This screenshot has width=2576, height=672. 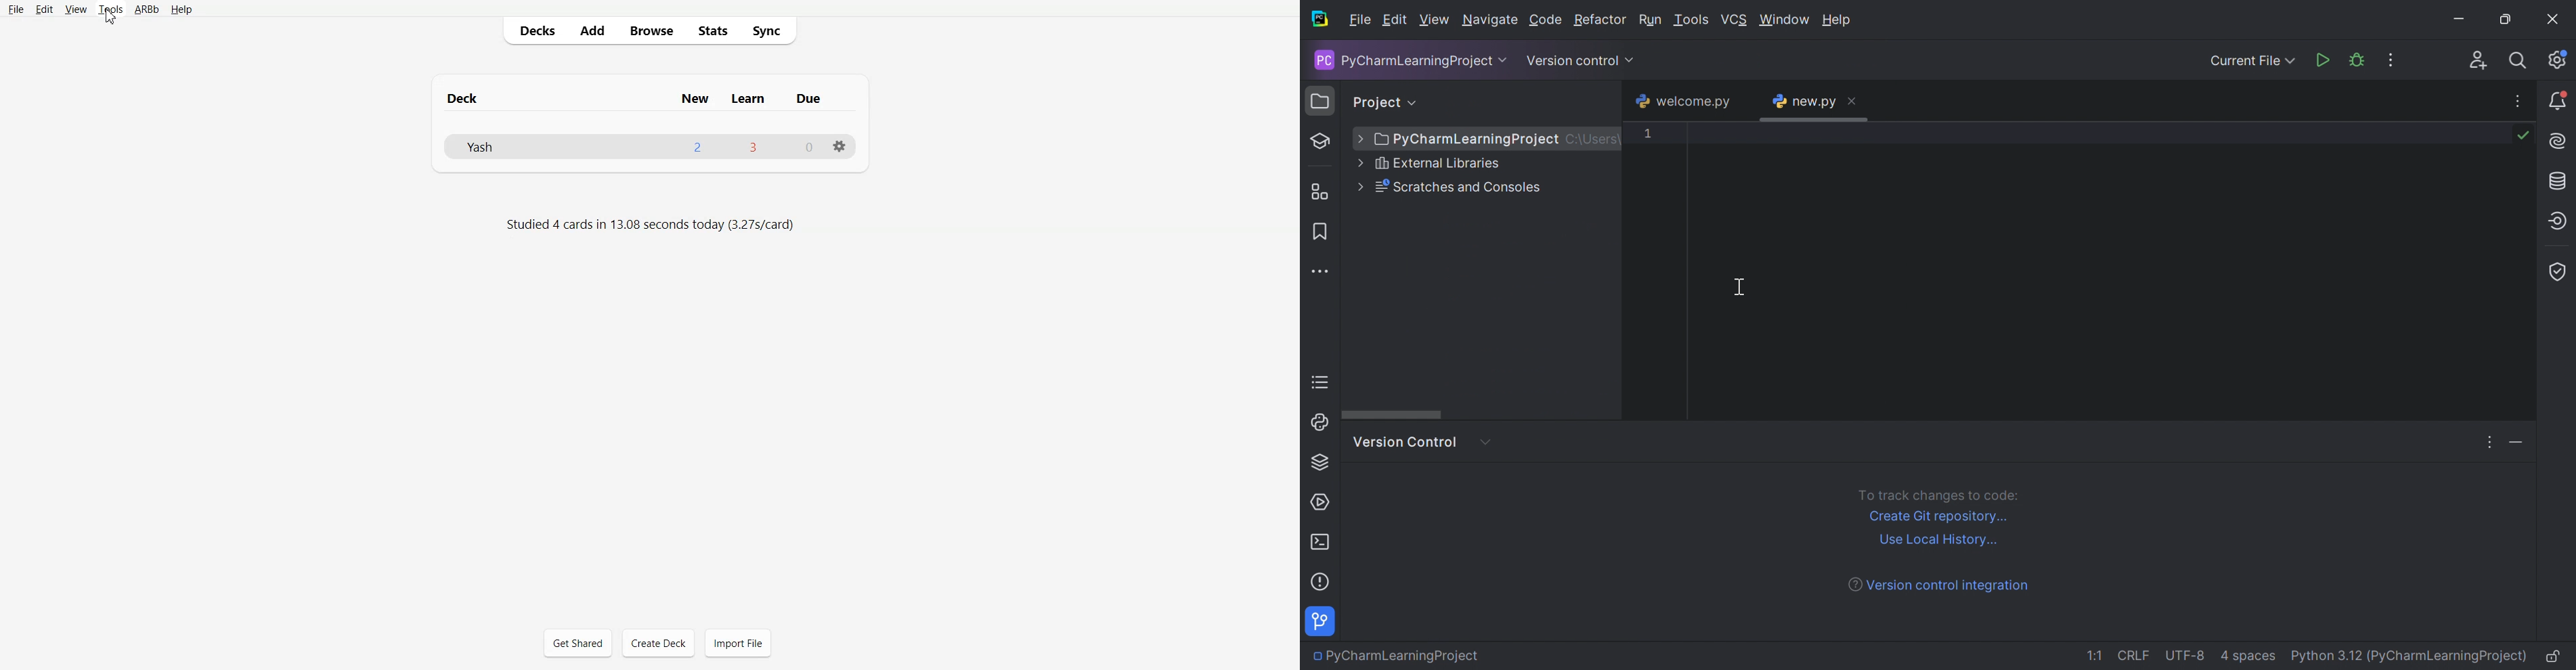 I want to click on Settings, so click(x=839, y=146).